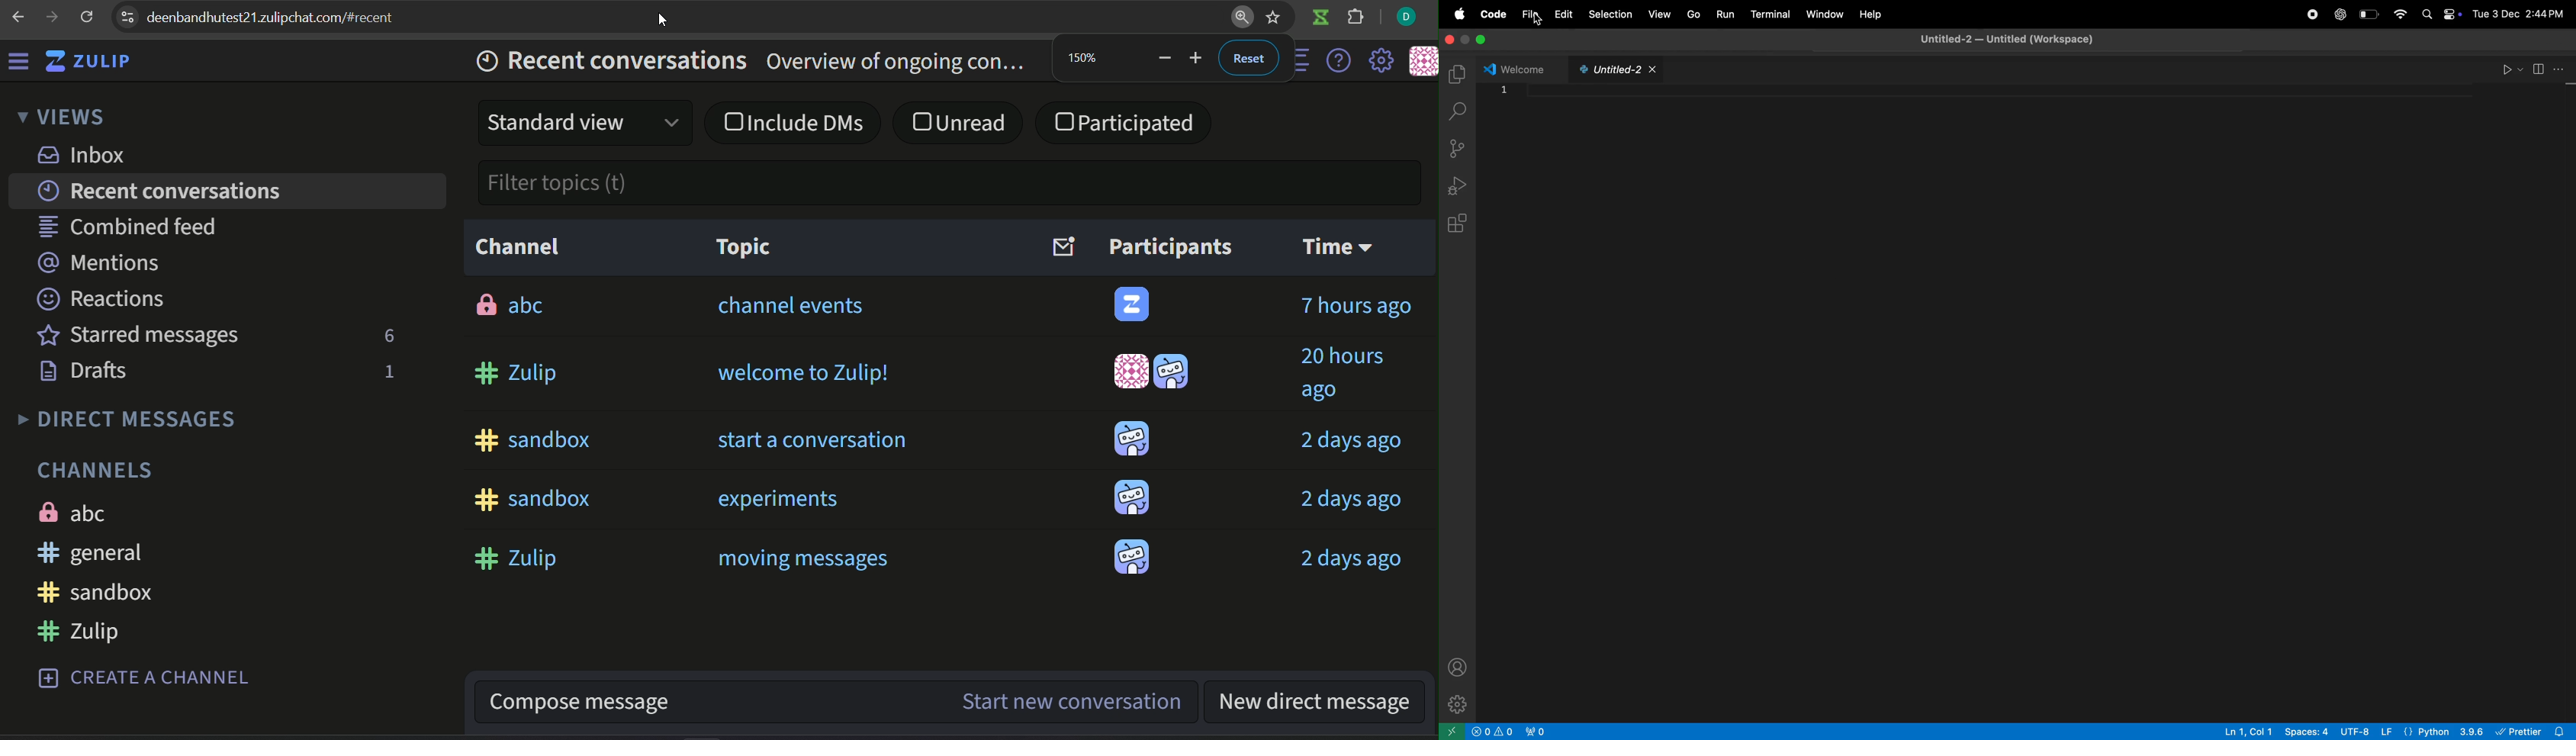  I want to click on Include DMs, so click(795, 123).